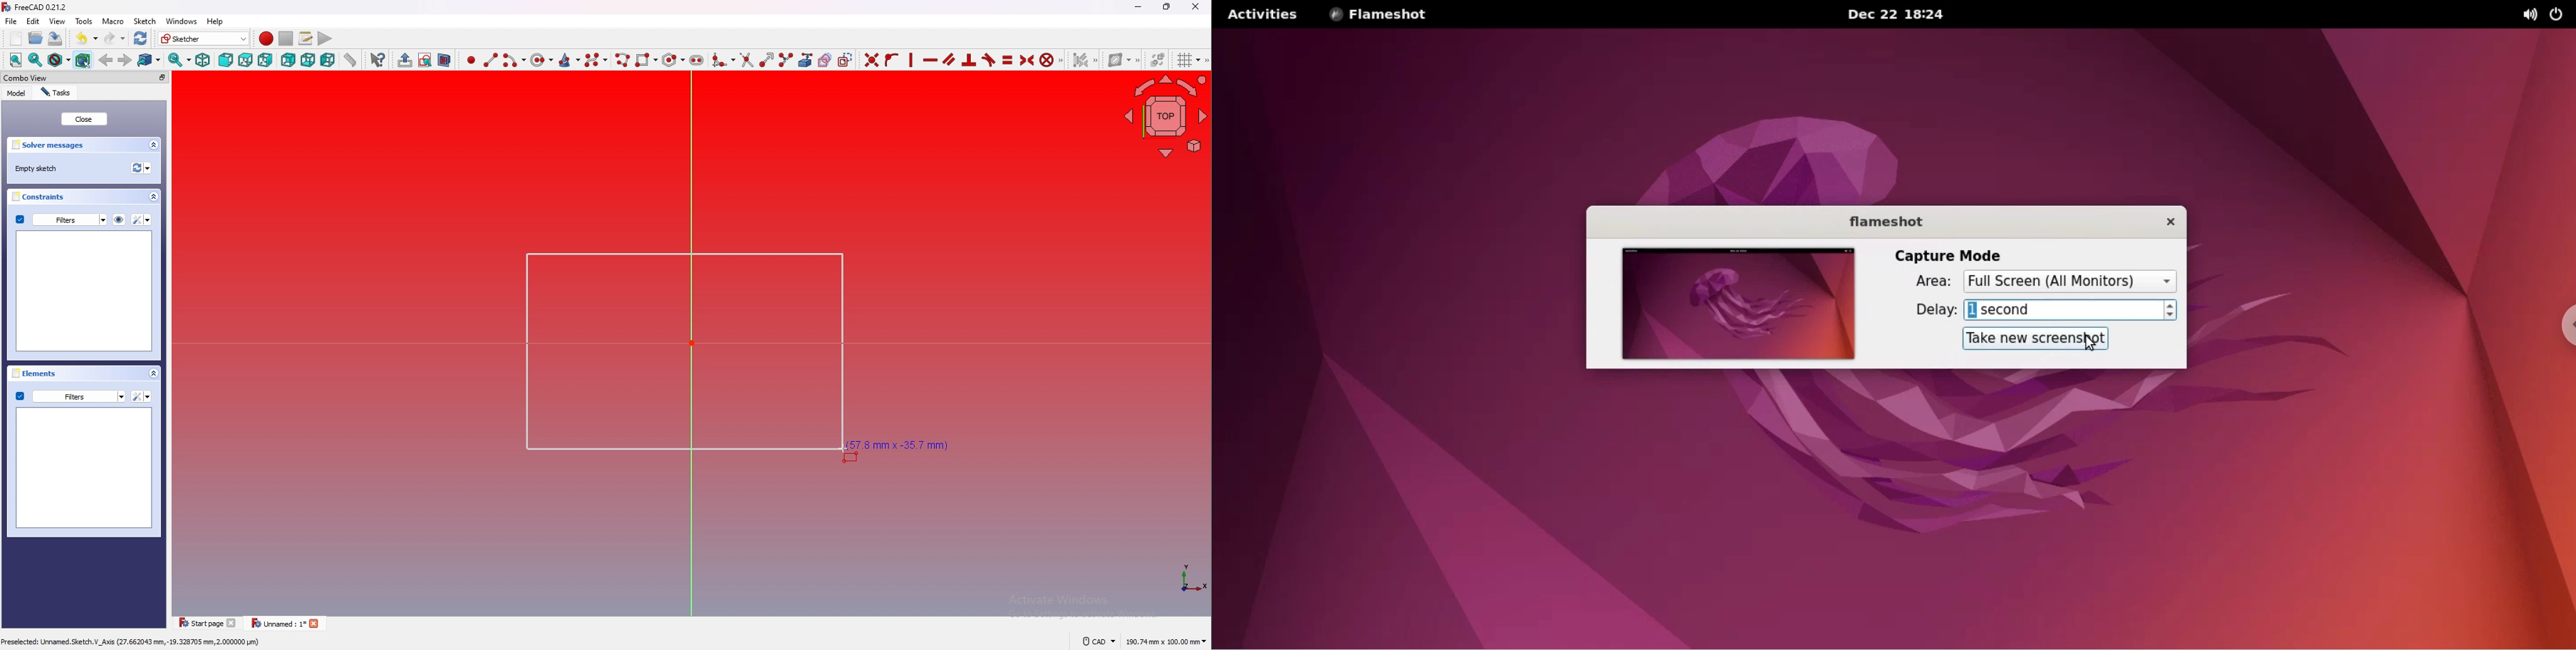 This screenshot has width=2576, height=672. Describe the element at coordinates (32, 373) in the screenshot. I see `elements` at that location.